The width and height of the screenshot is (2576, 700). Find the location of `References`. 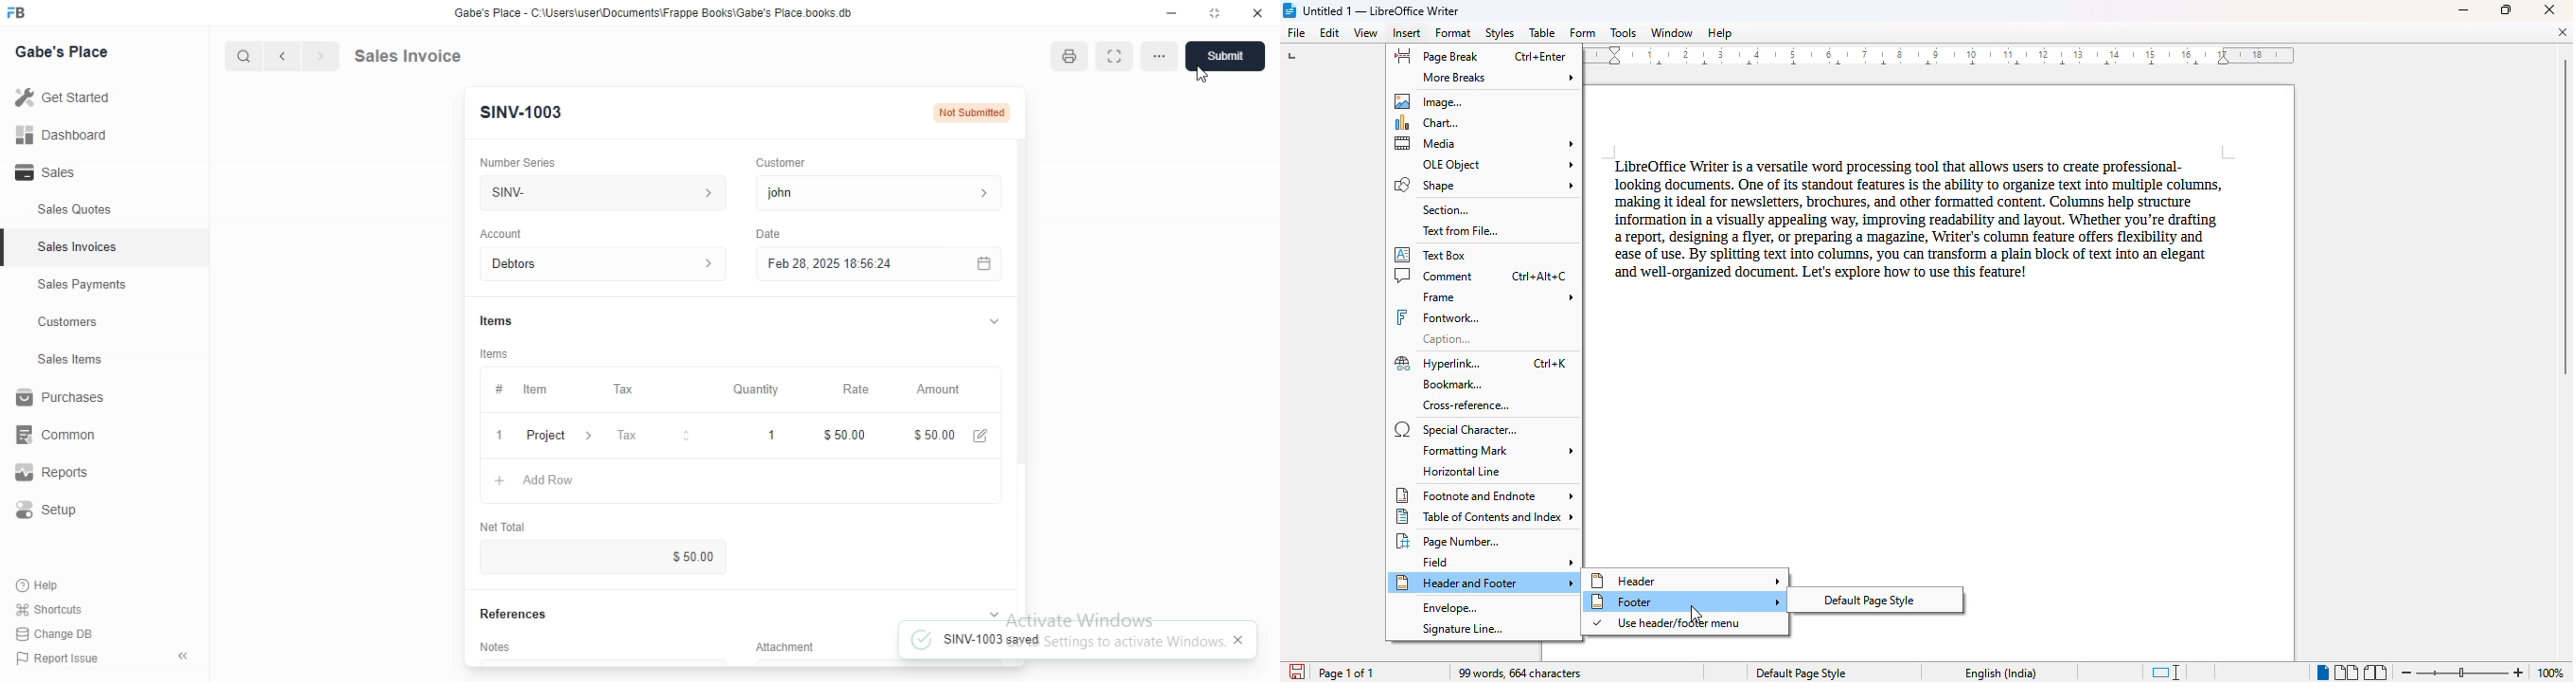

References is located at coordinates (521, 614).